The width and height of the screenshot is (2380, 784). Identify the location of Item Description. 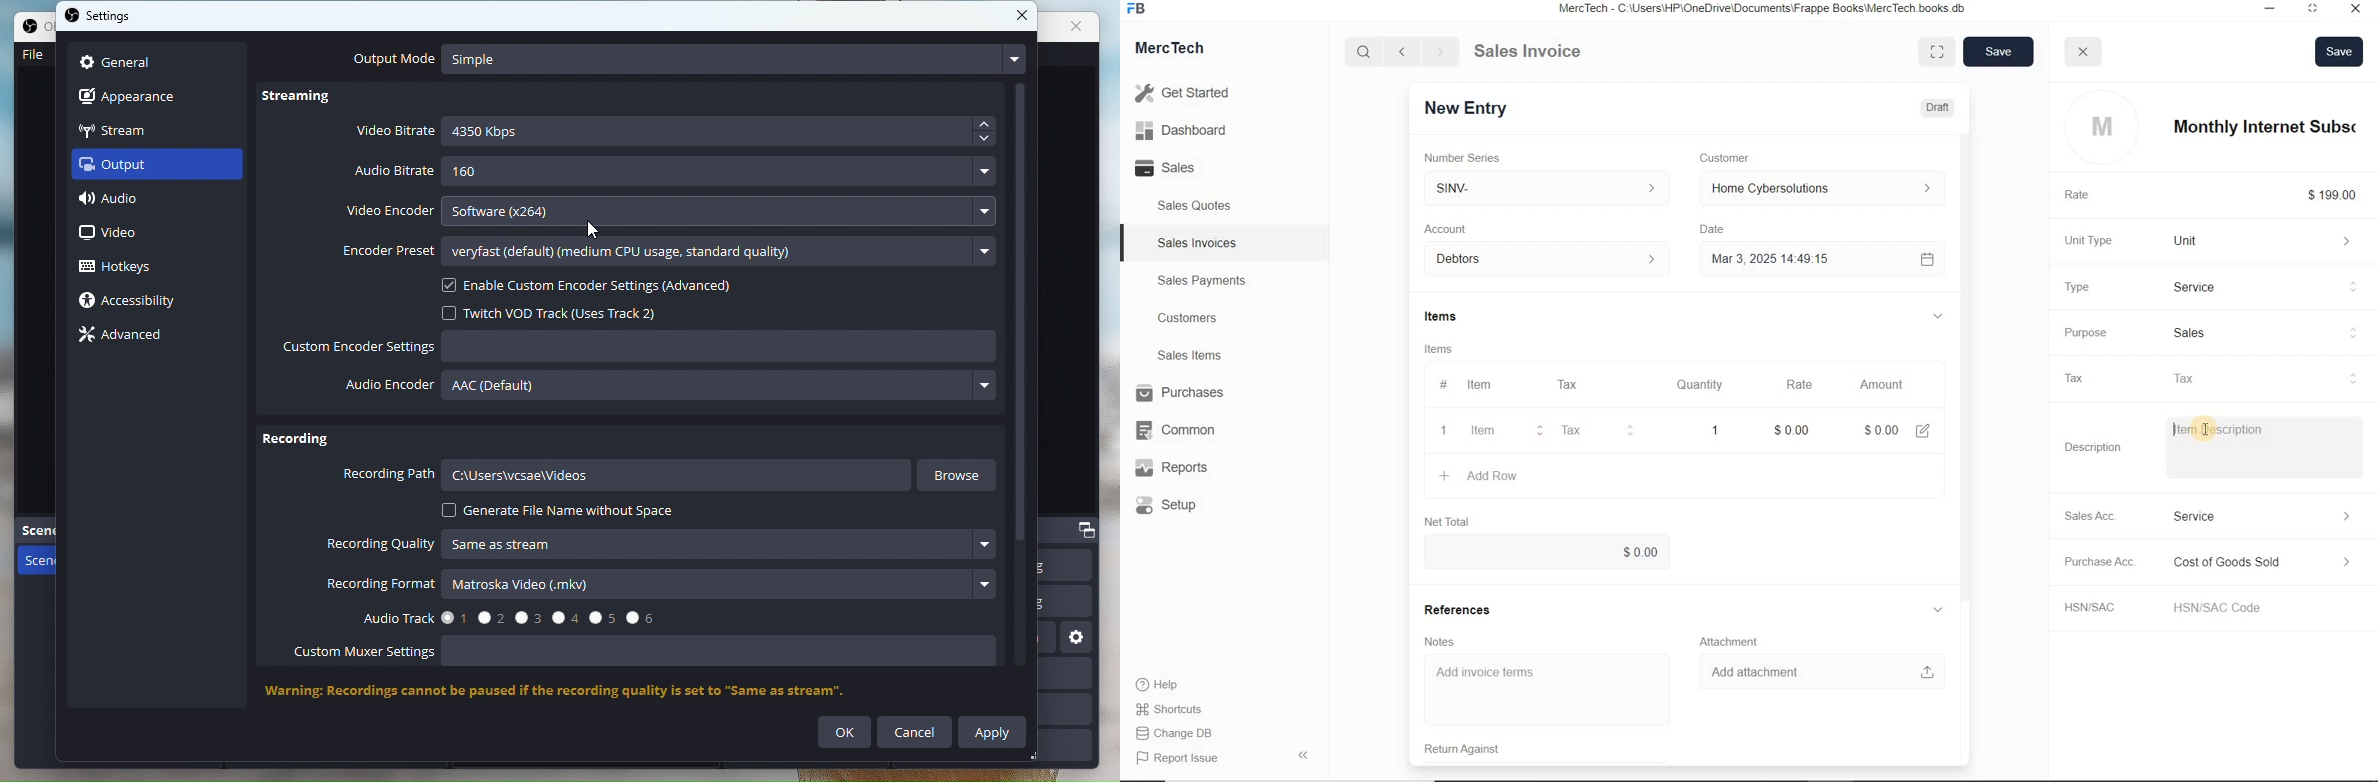
(2223, 430).